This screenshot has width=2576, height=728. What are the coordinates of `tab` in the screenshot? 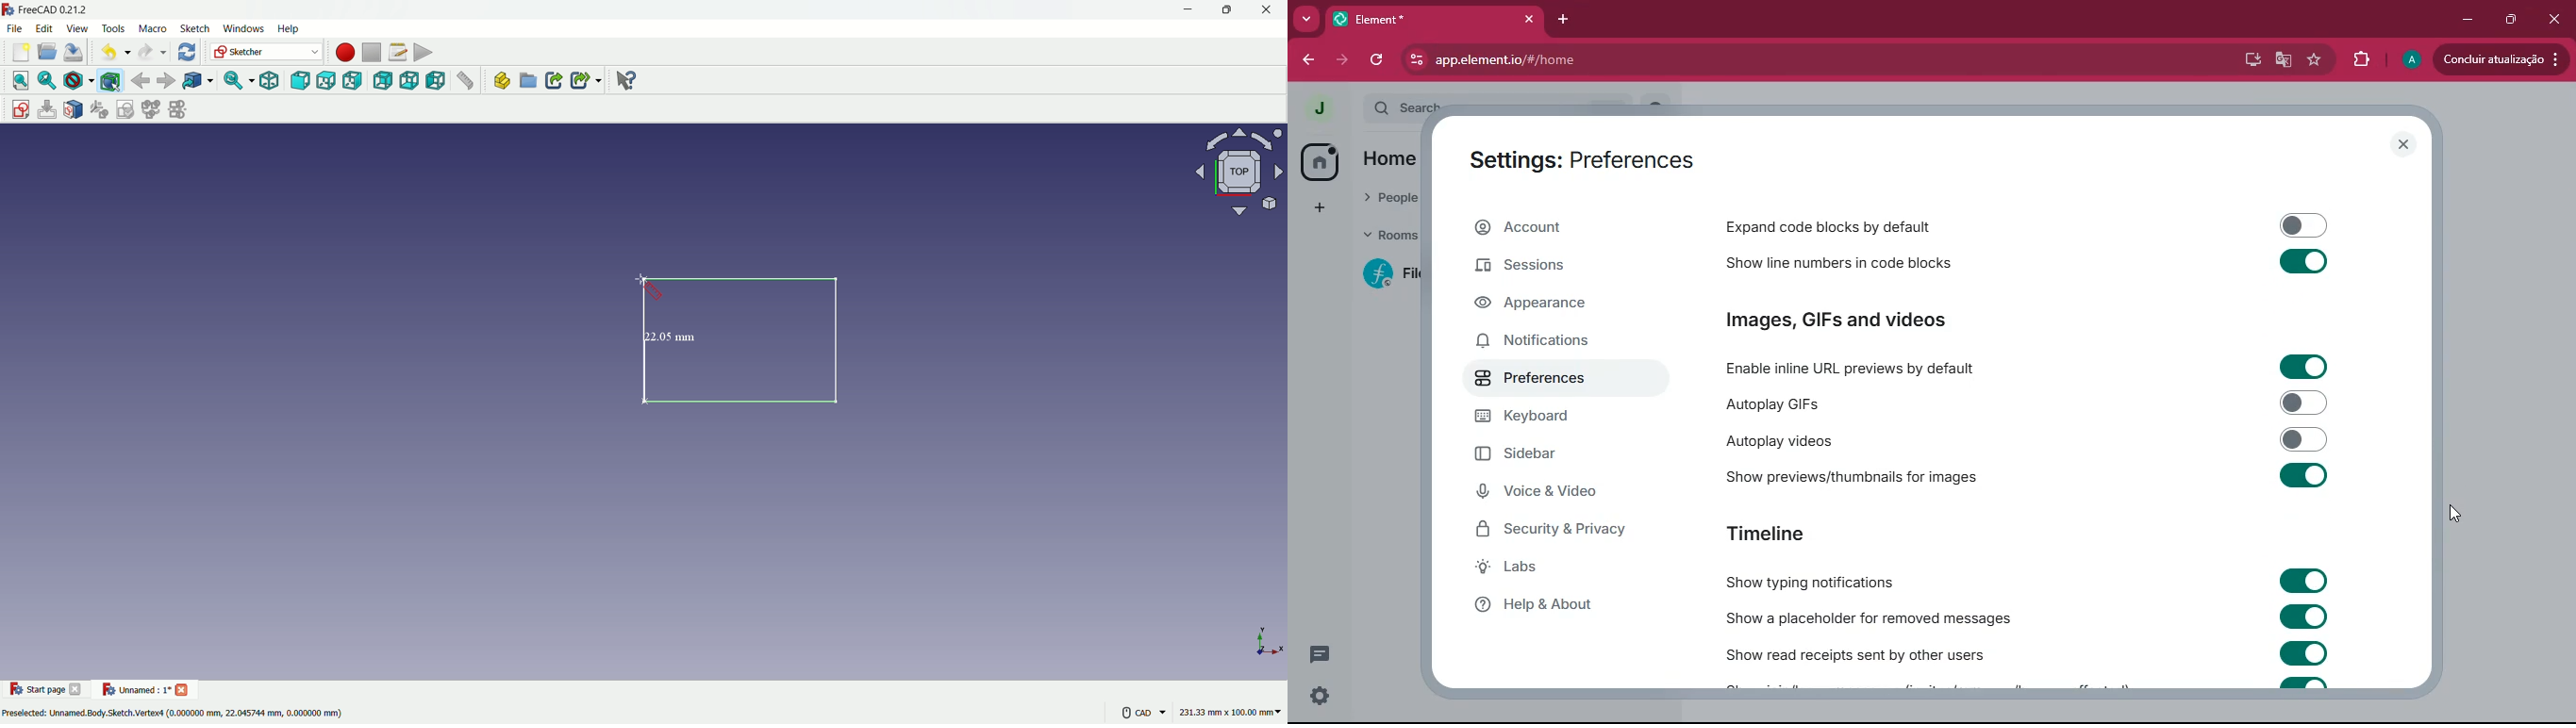 It's located at (1411, 19).